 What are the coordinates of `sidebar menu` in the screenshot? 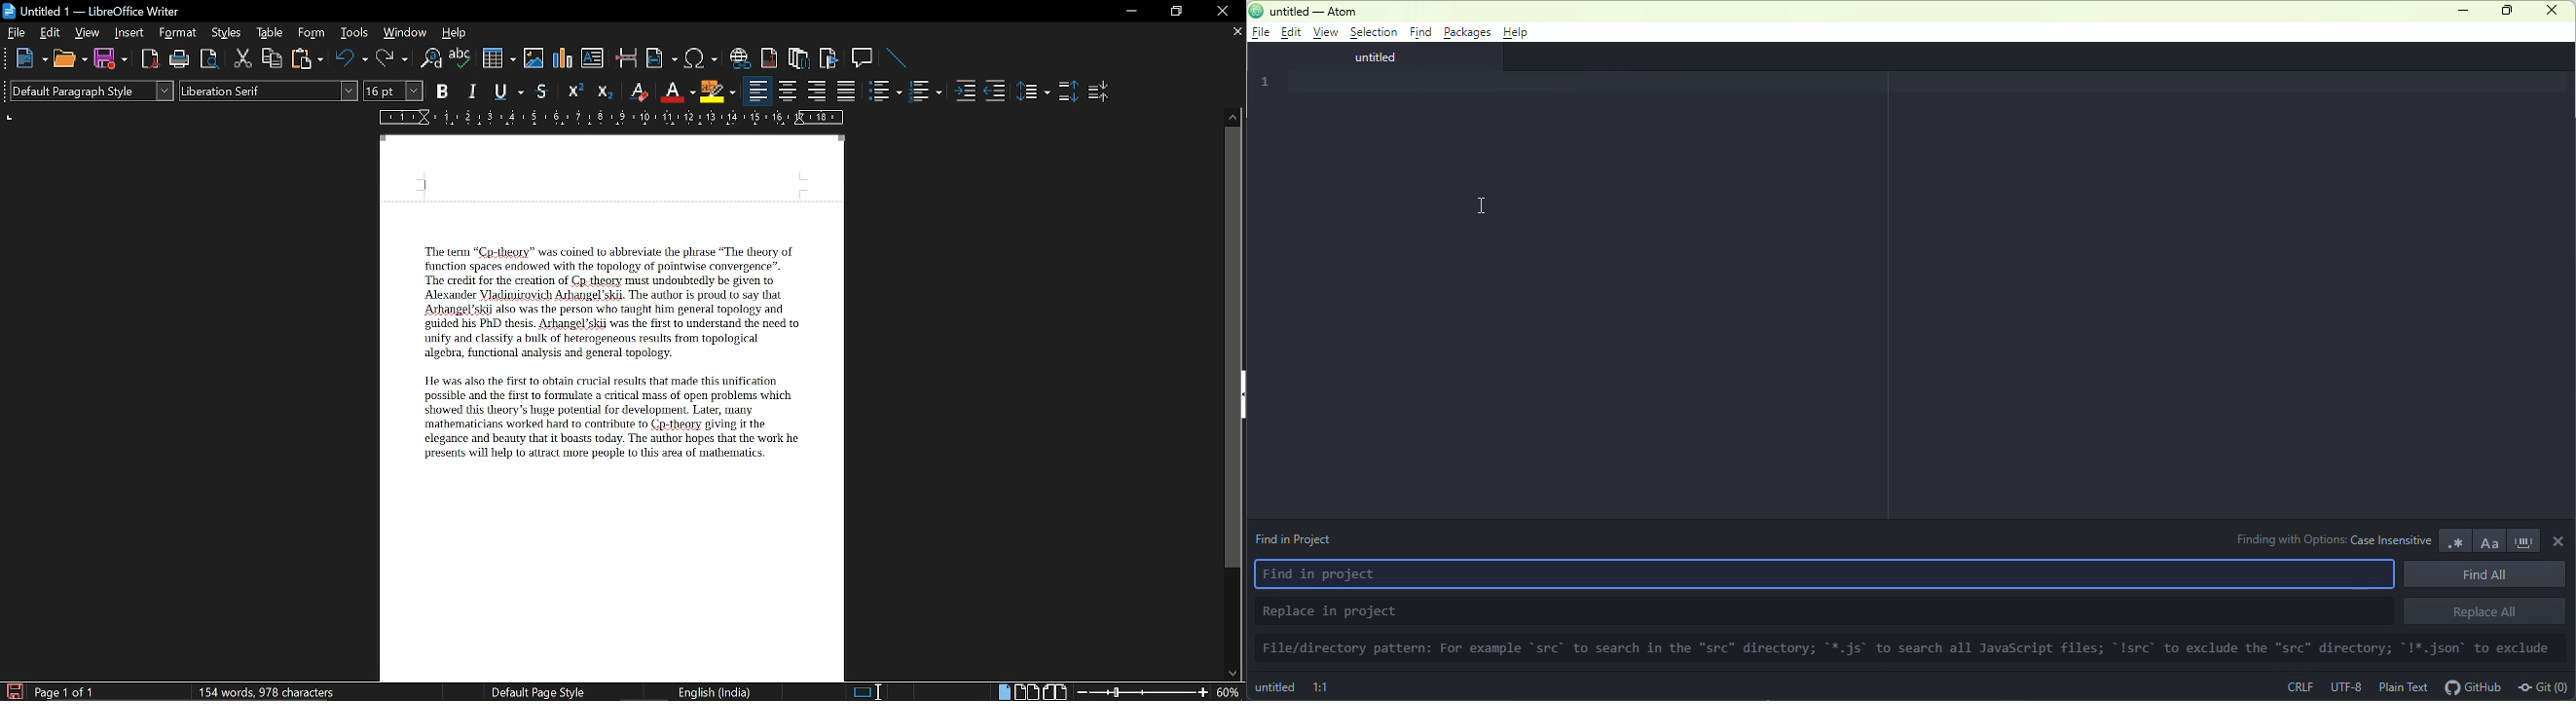 It's located at (1242, 394).